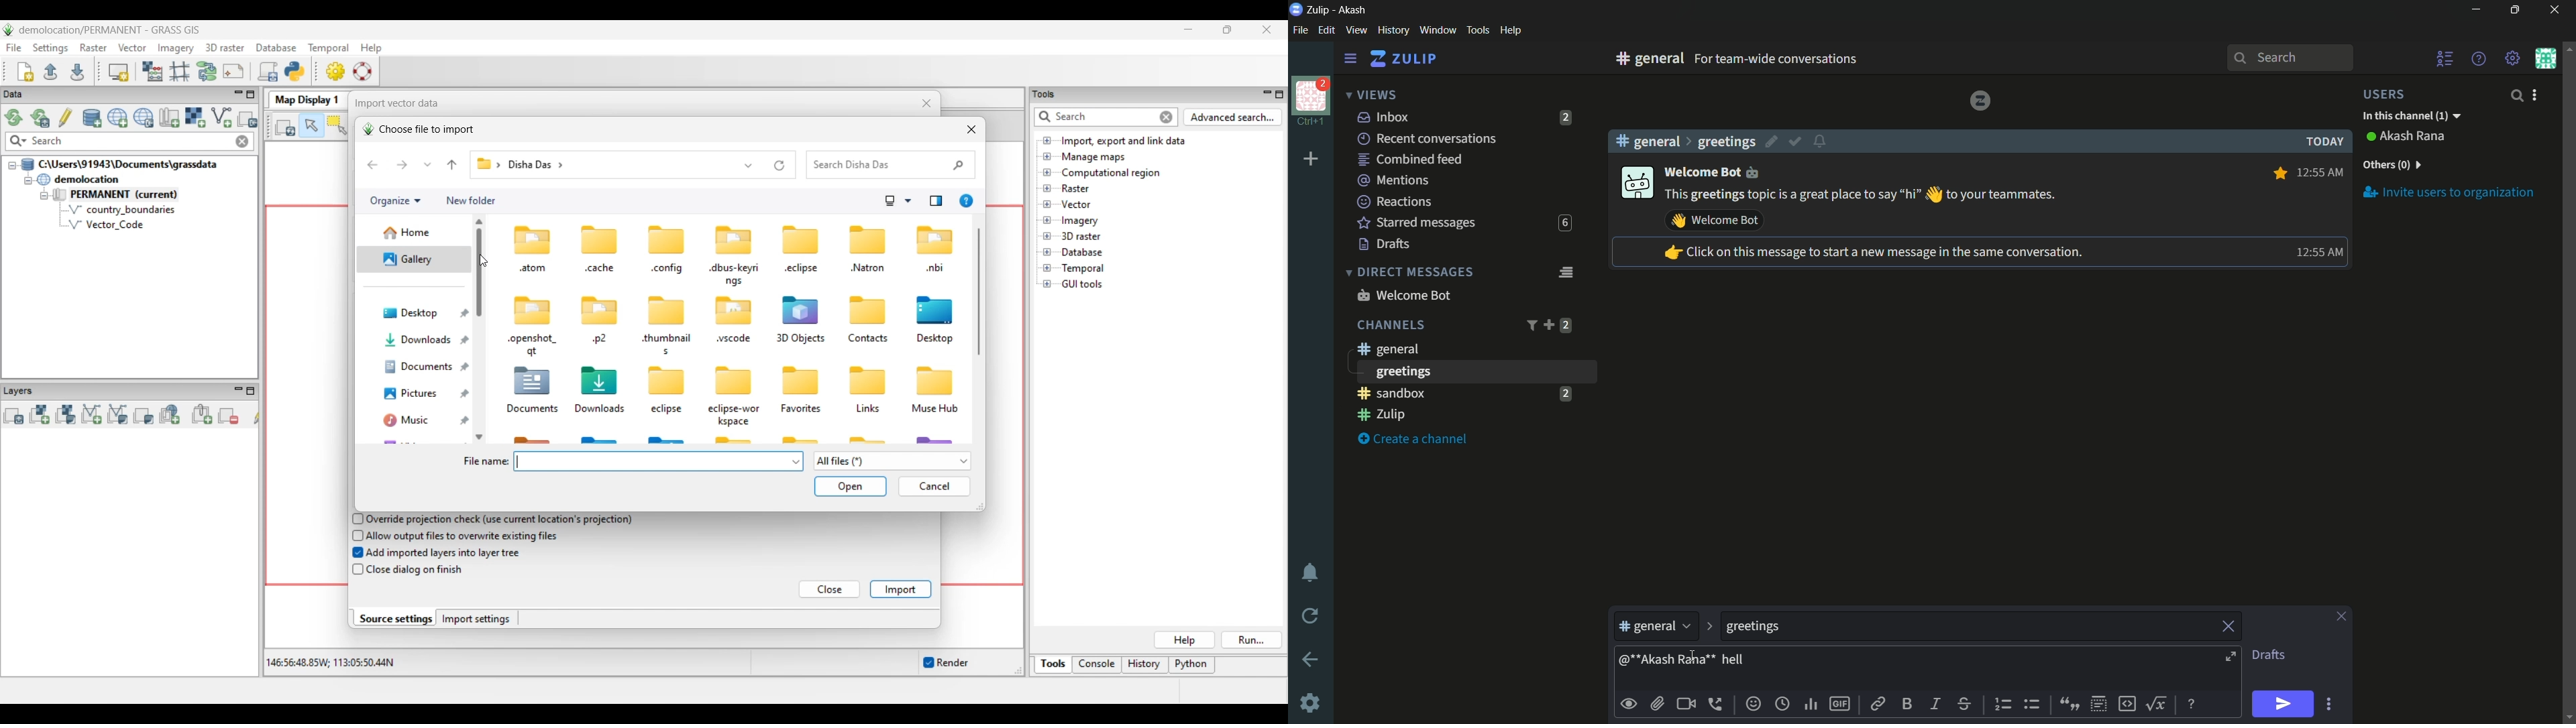 This screenshot has width=2576, height=728. Describe the element at coordinates (1934, 703) in the screenshot. I see `italic` at that location.